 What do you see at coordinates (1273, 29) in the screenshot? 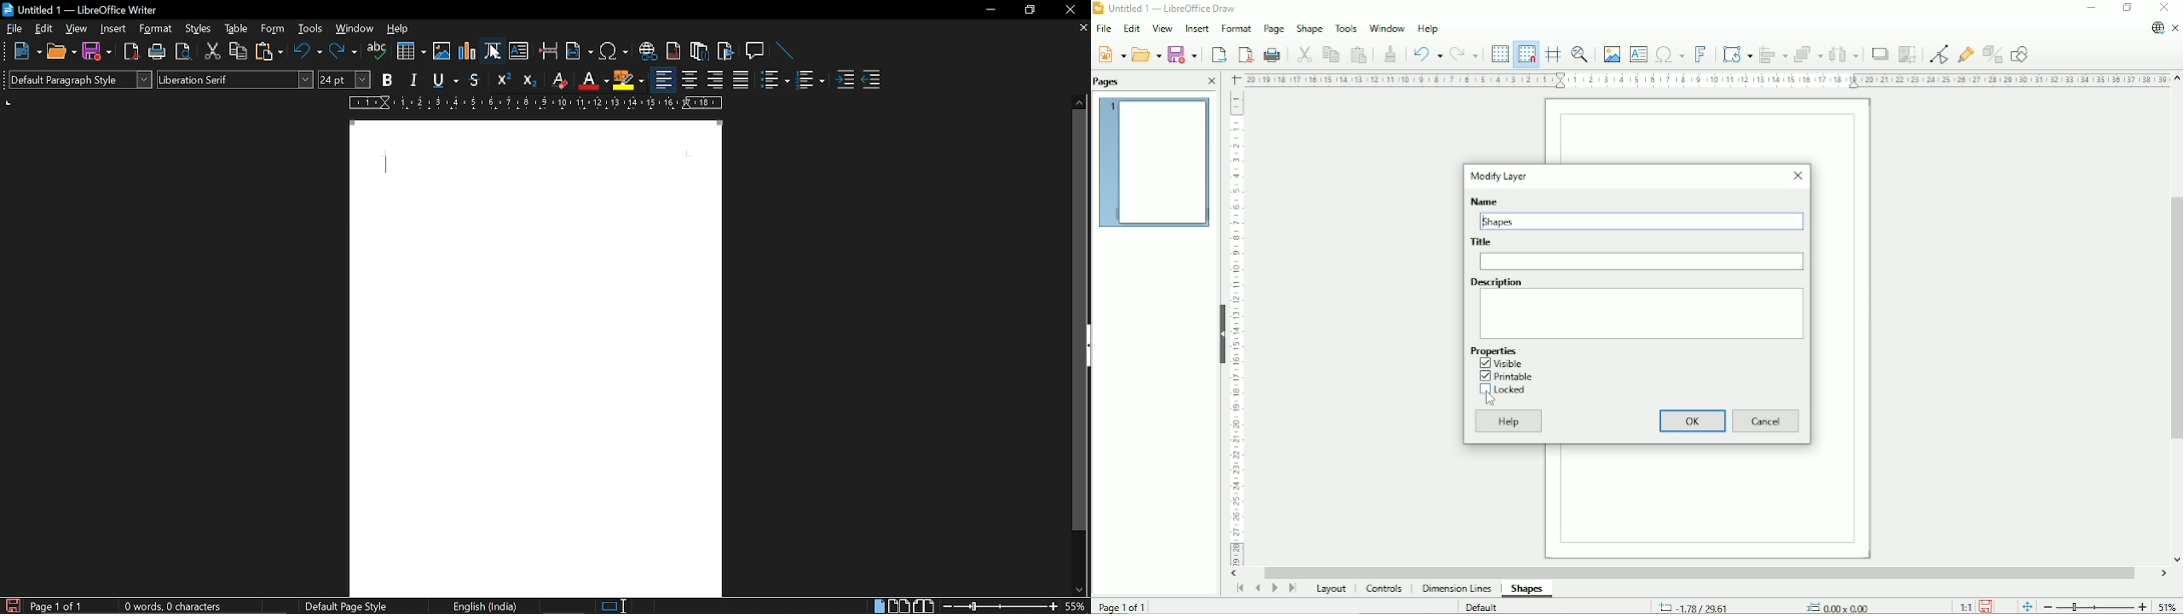
I see `Page` at bounding box center [1273, 29].